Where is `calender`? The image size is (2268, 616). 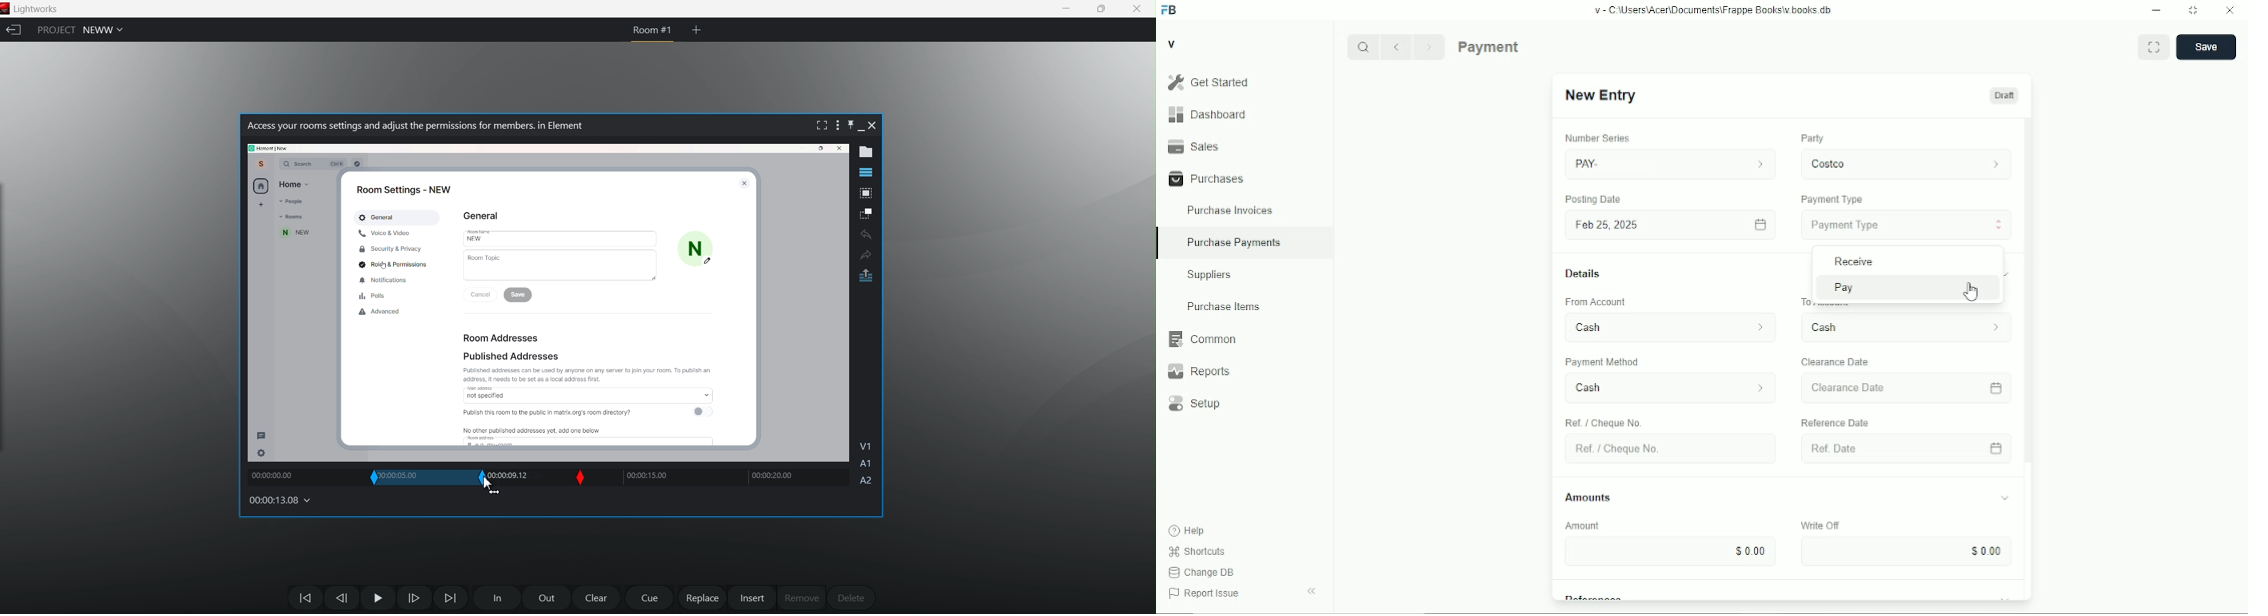
calender is located at coordinates (1999, 386).